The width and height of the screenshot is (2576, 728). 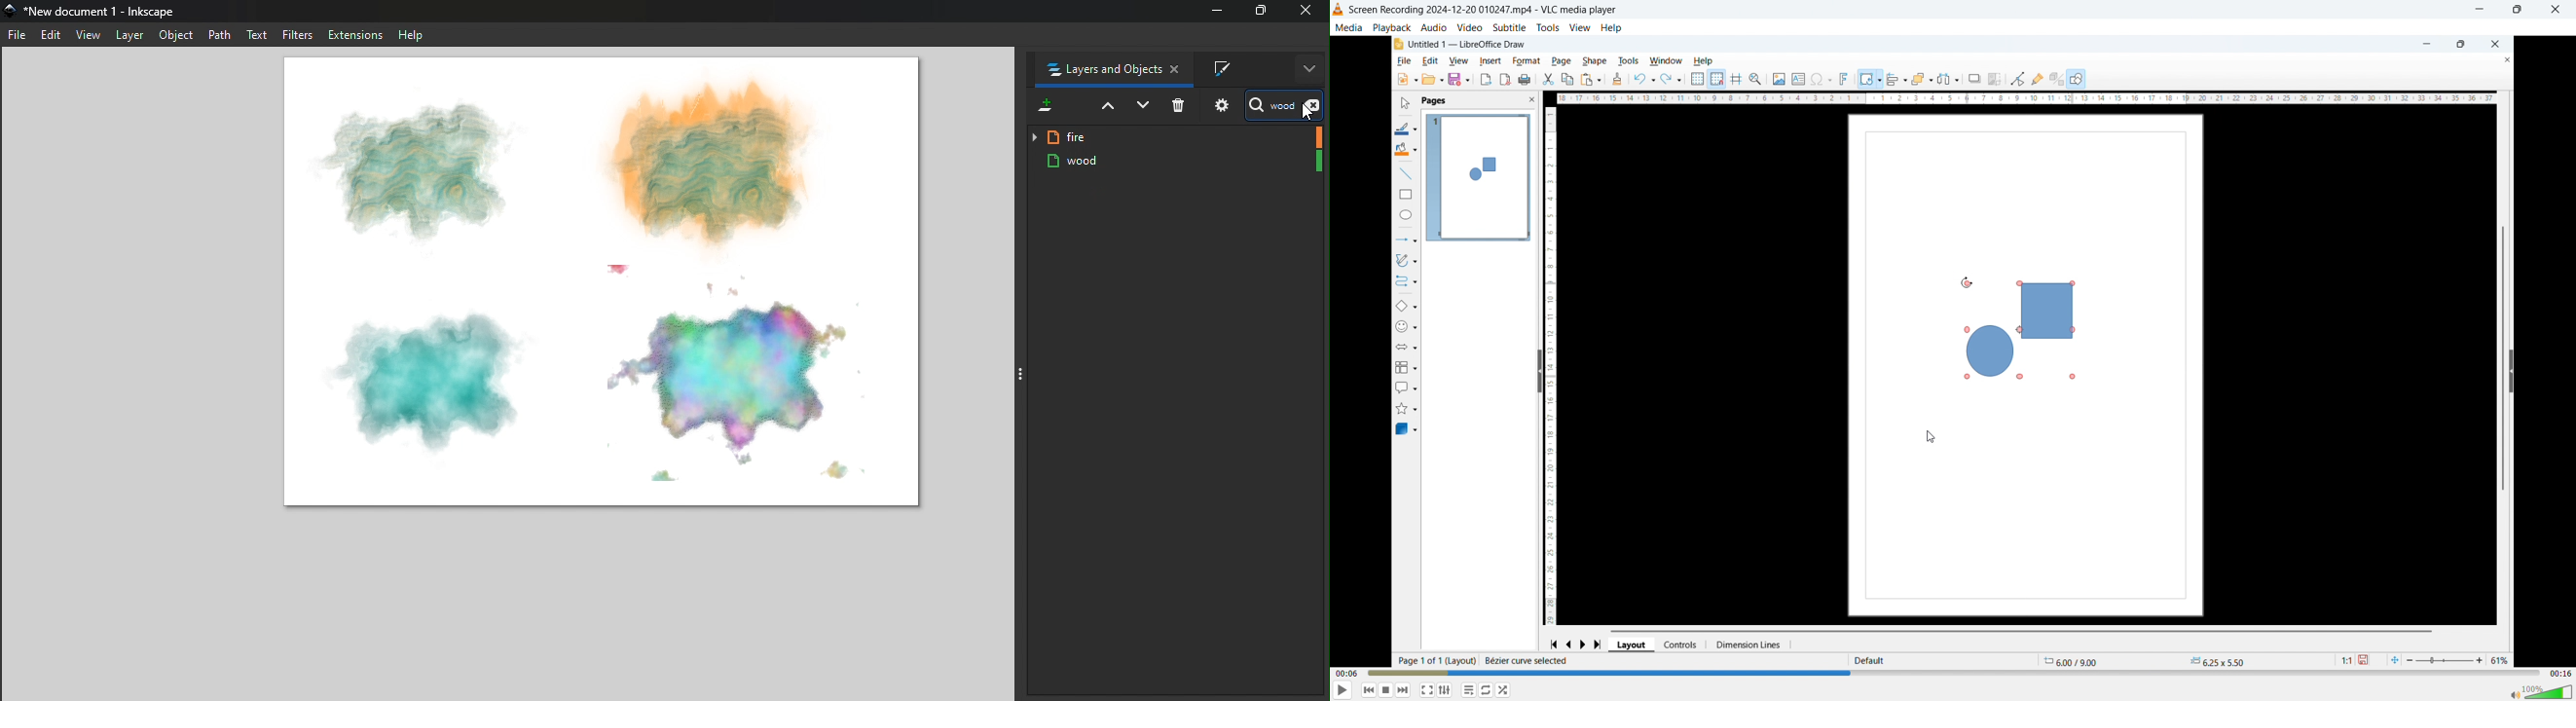 What do you see at coordinates (1484, 10) in the screenshot?
I see `Screen Recording 2024-12-20 010247.mp4 - VLC media player` at bounding box center [1484, 10].